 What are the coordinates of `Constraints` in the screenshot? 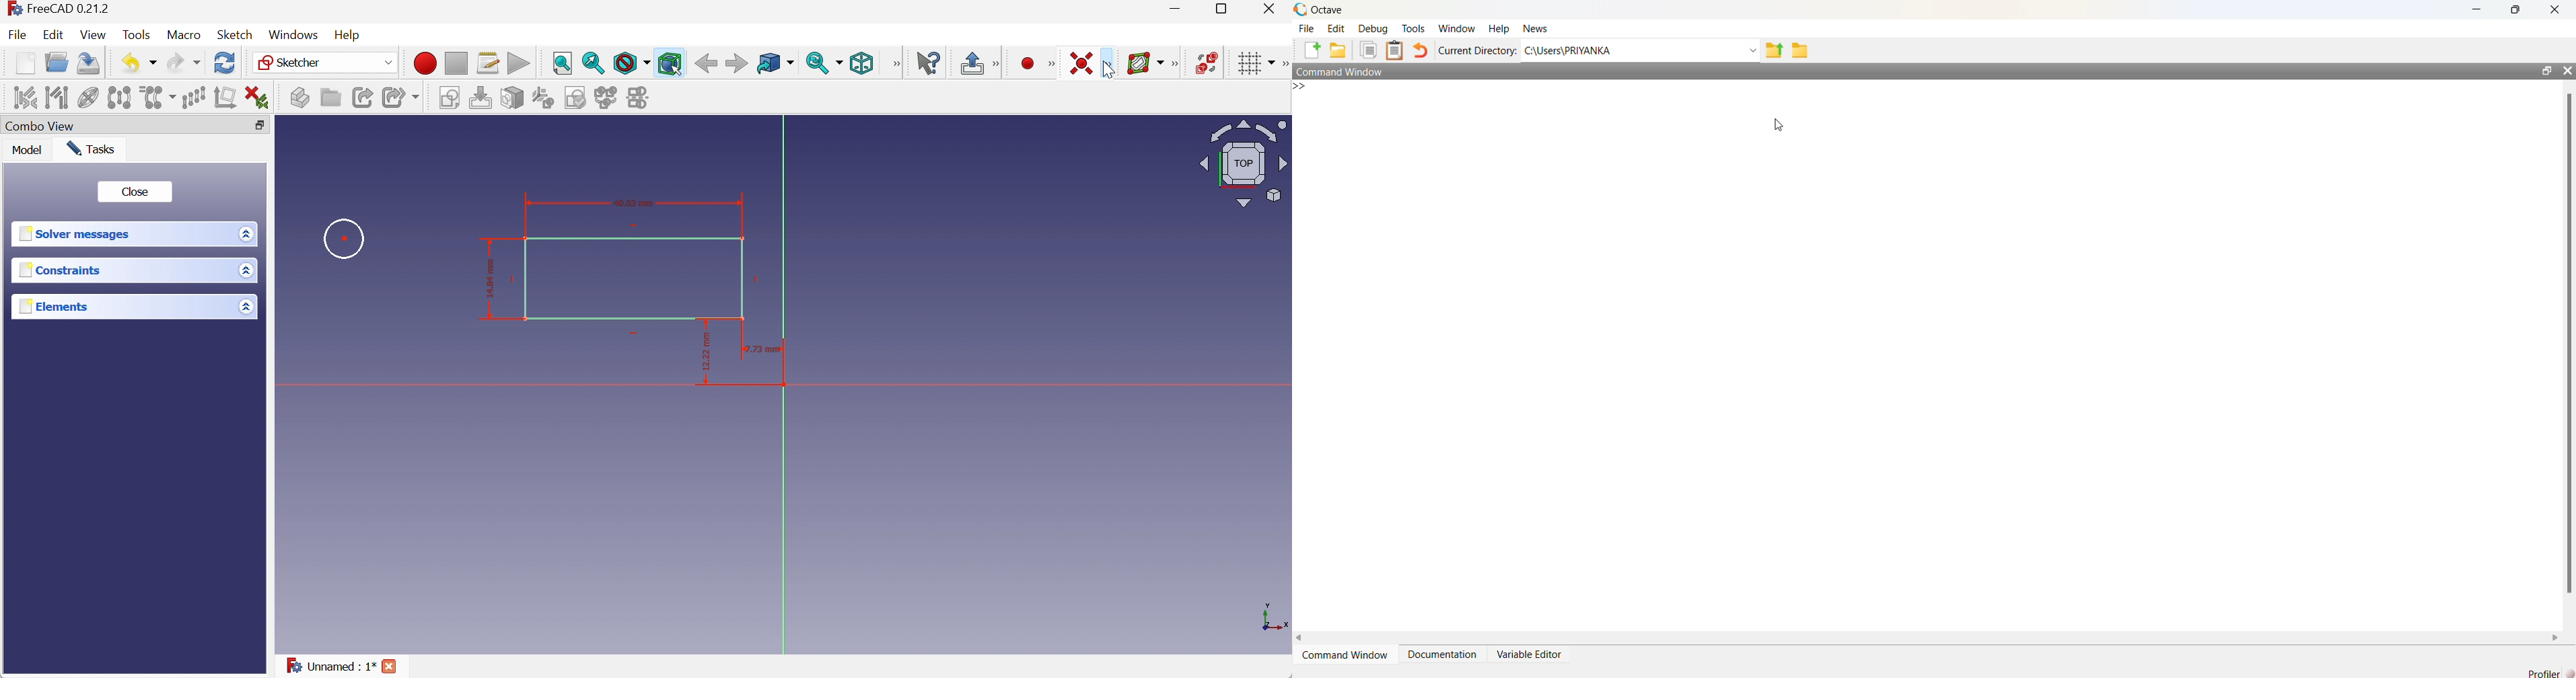 It's located at (63, 269).